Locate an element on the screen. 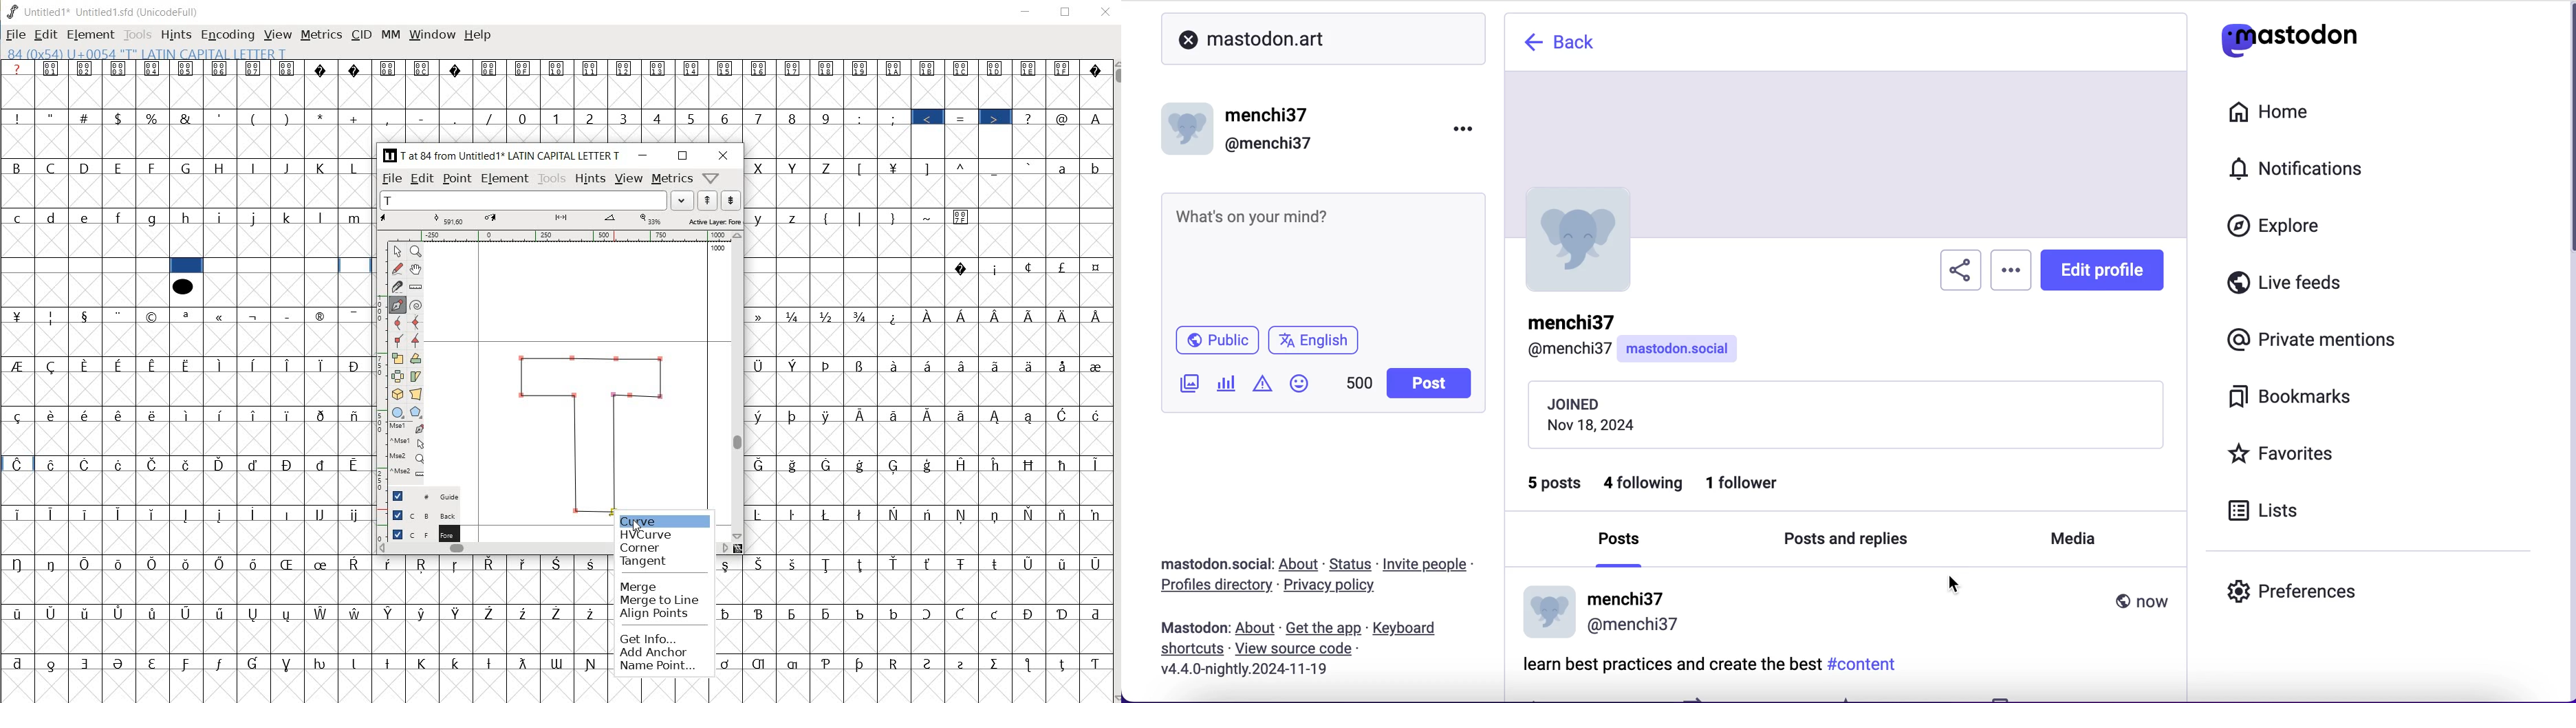  favorites is located at coordinates (2311, 453).